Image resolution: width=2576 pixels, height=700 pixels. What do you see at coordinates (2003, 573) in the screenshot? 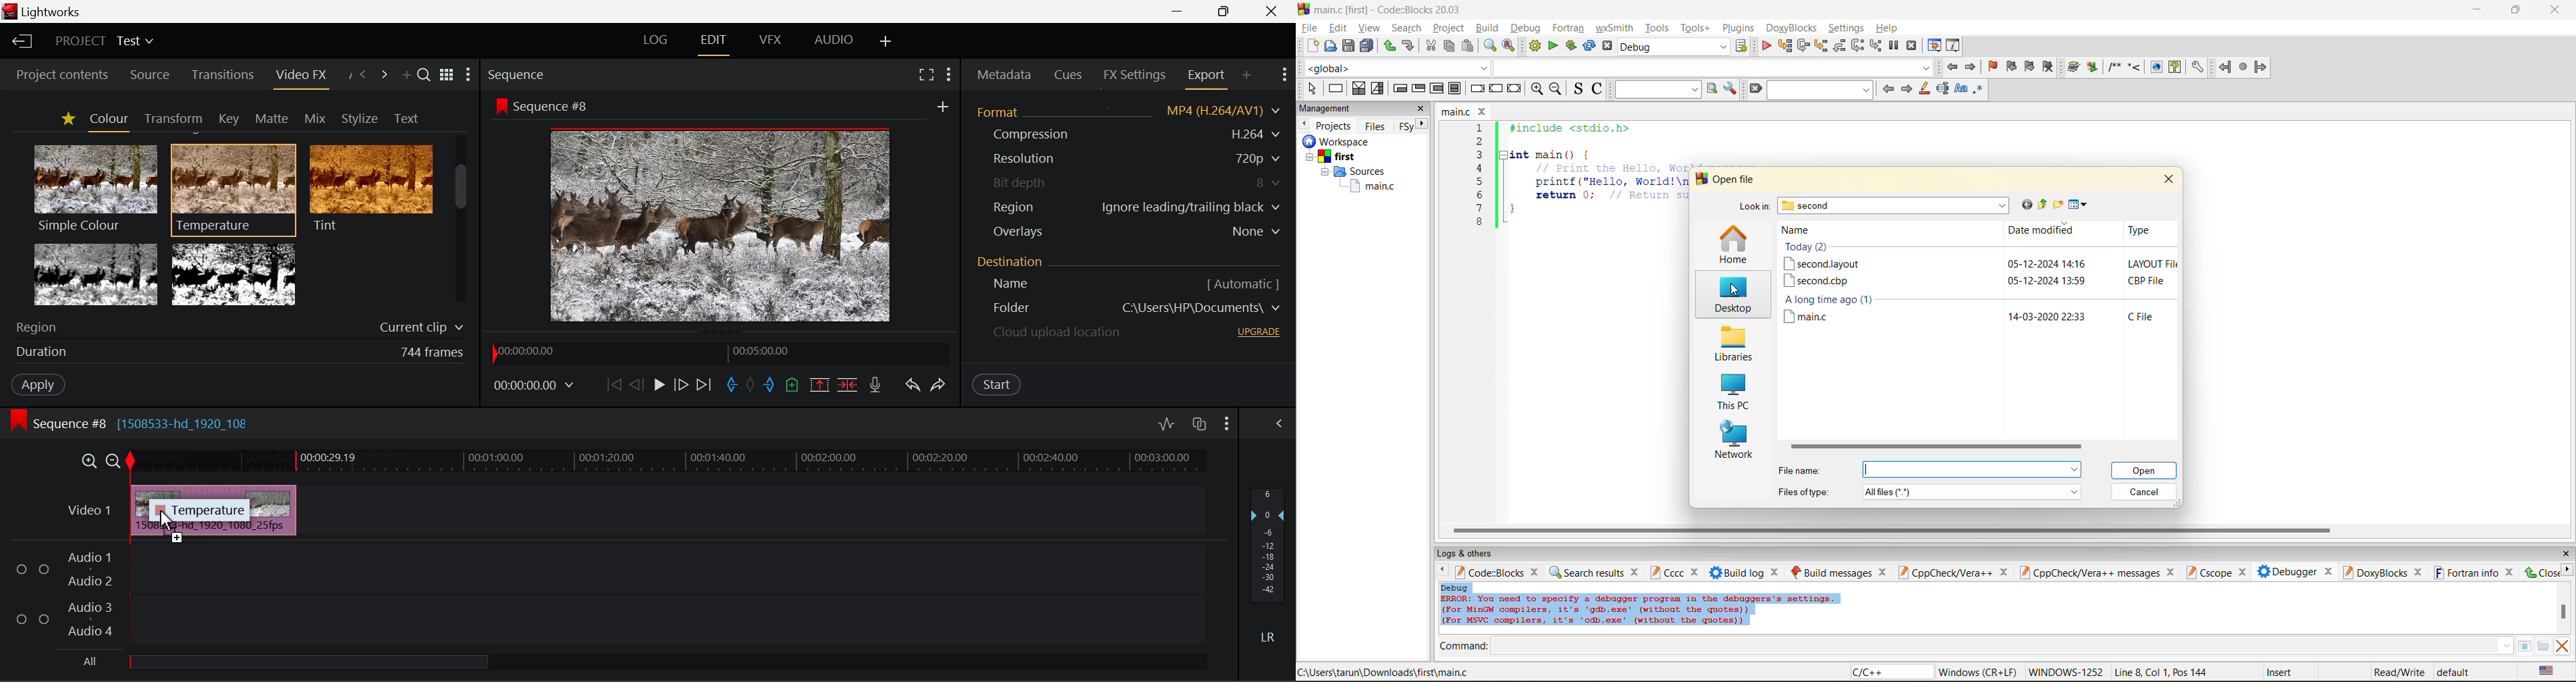
I see `close` at bounding box center [2003, 573].